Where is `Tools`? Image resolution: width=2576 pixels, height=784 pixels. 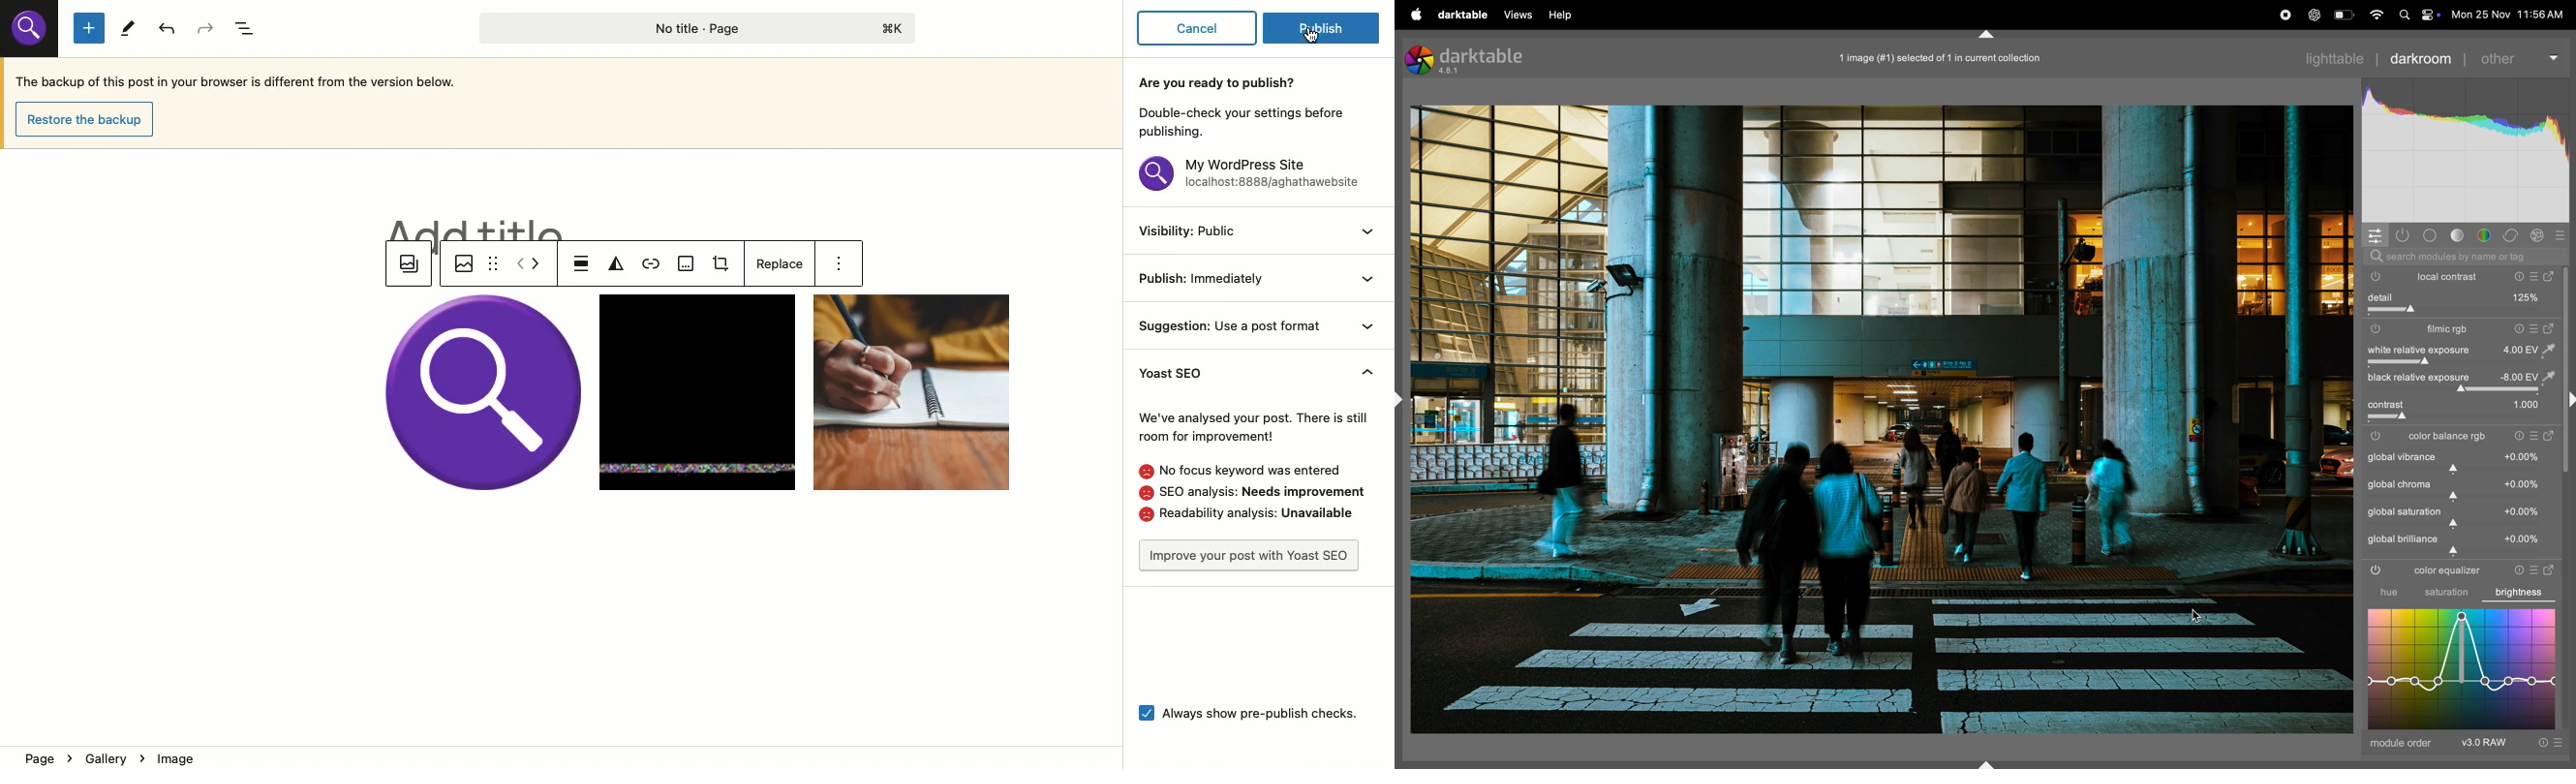 Tools is located at coordinates (125, 27).